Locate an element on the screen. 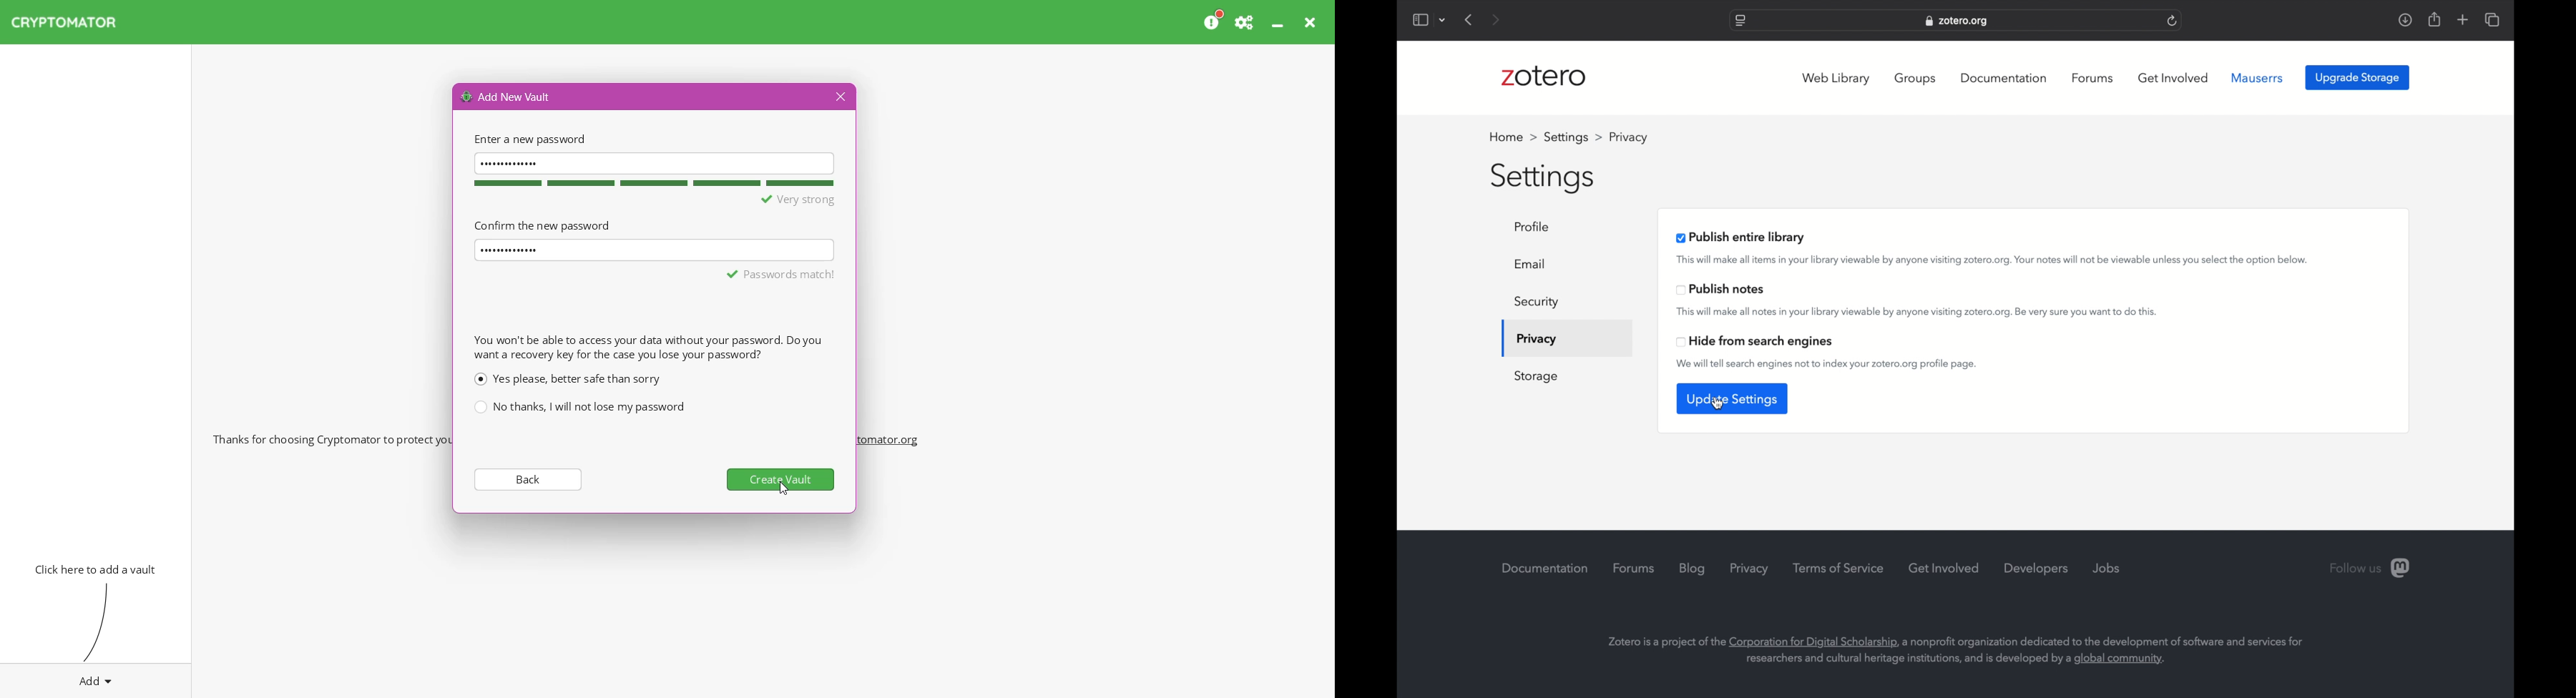 The height and width of the screenshot is (700, 2576). storage is located at coordinates (1536, 377).